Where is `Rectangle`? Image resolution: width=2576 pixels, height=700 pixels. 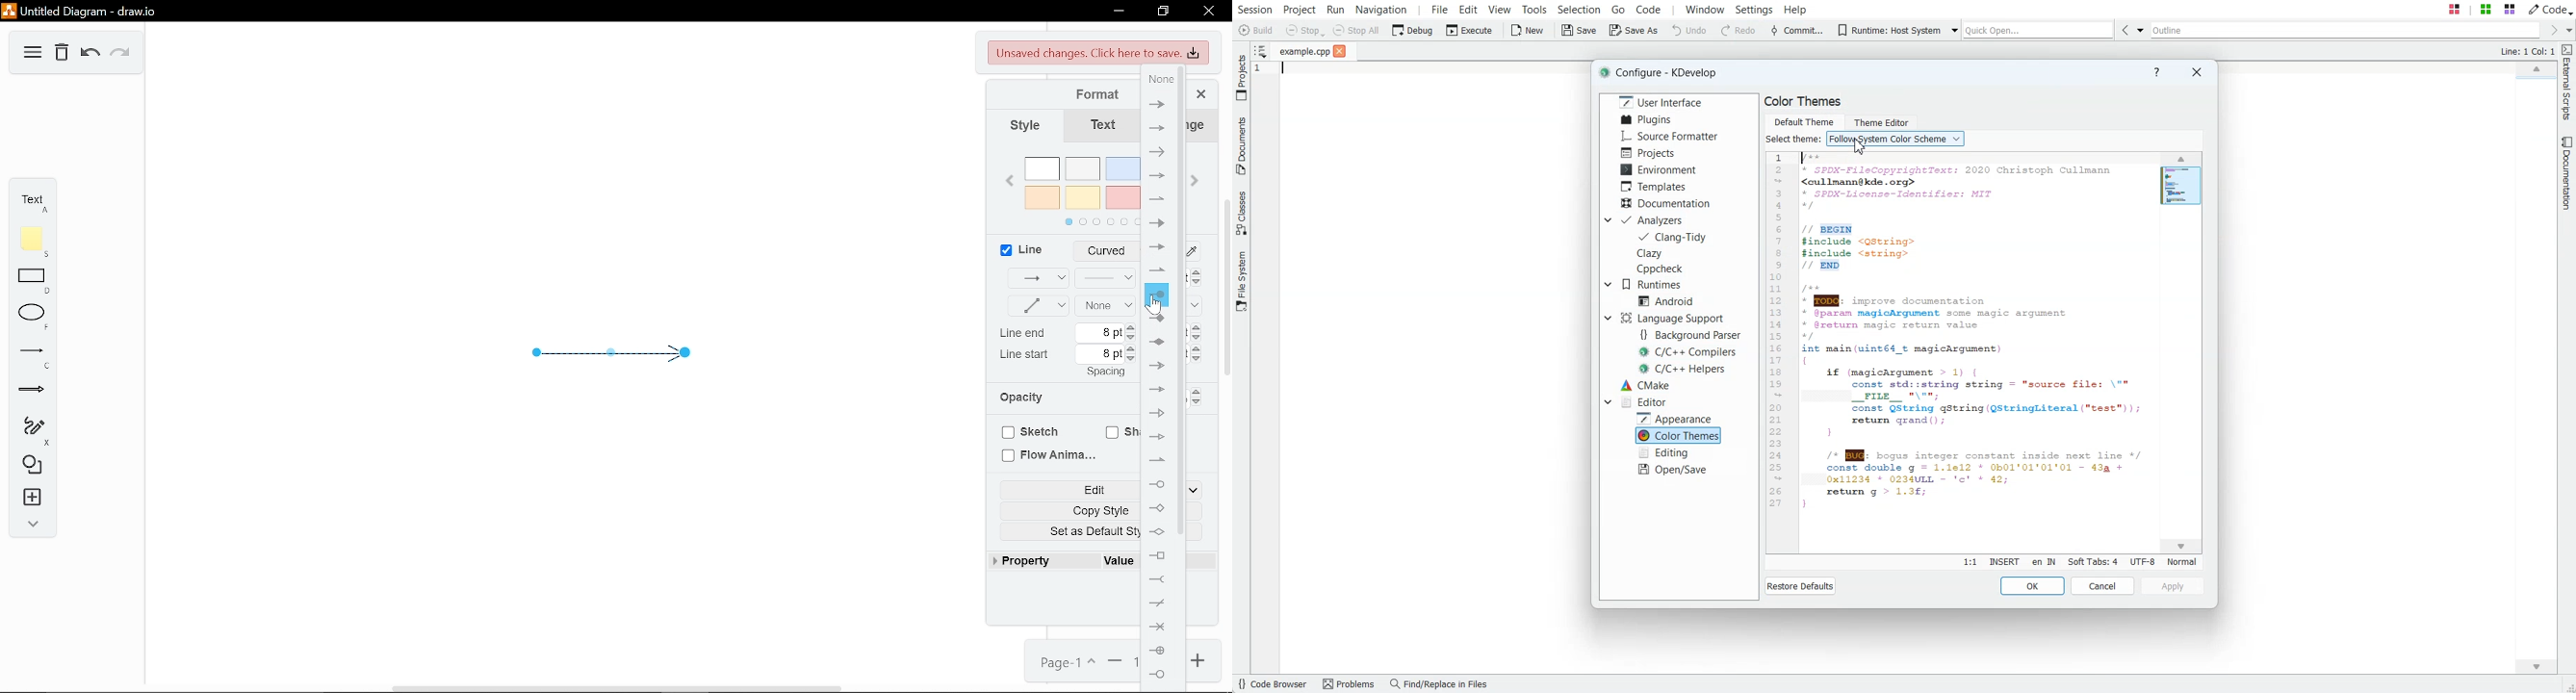
Rectangle is located at coordinates (33, 281).